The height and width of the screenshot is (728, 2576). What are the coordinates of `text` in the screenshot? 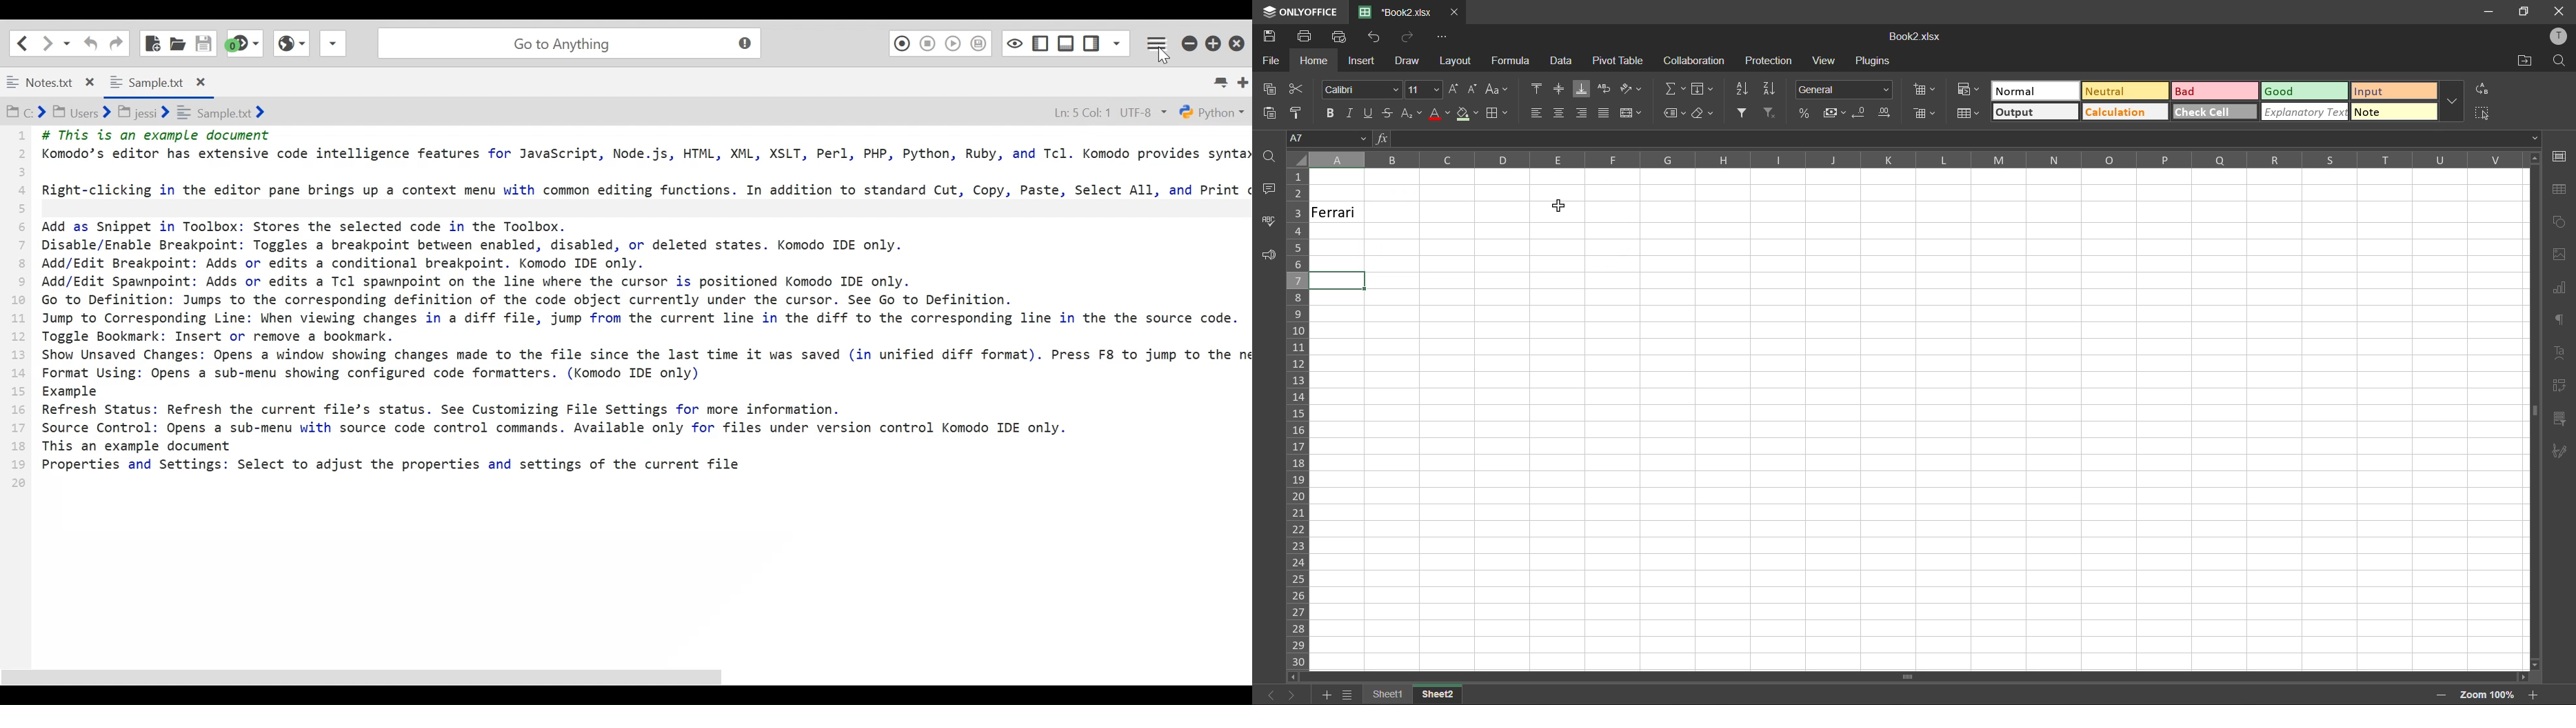 It's located at (2561, 352).